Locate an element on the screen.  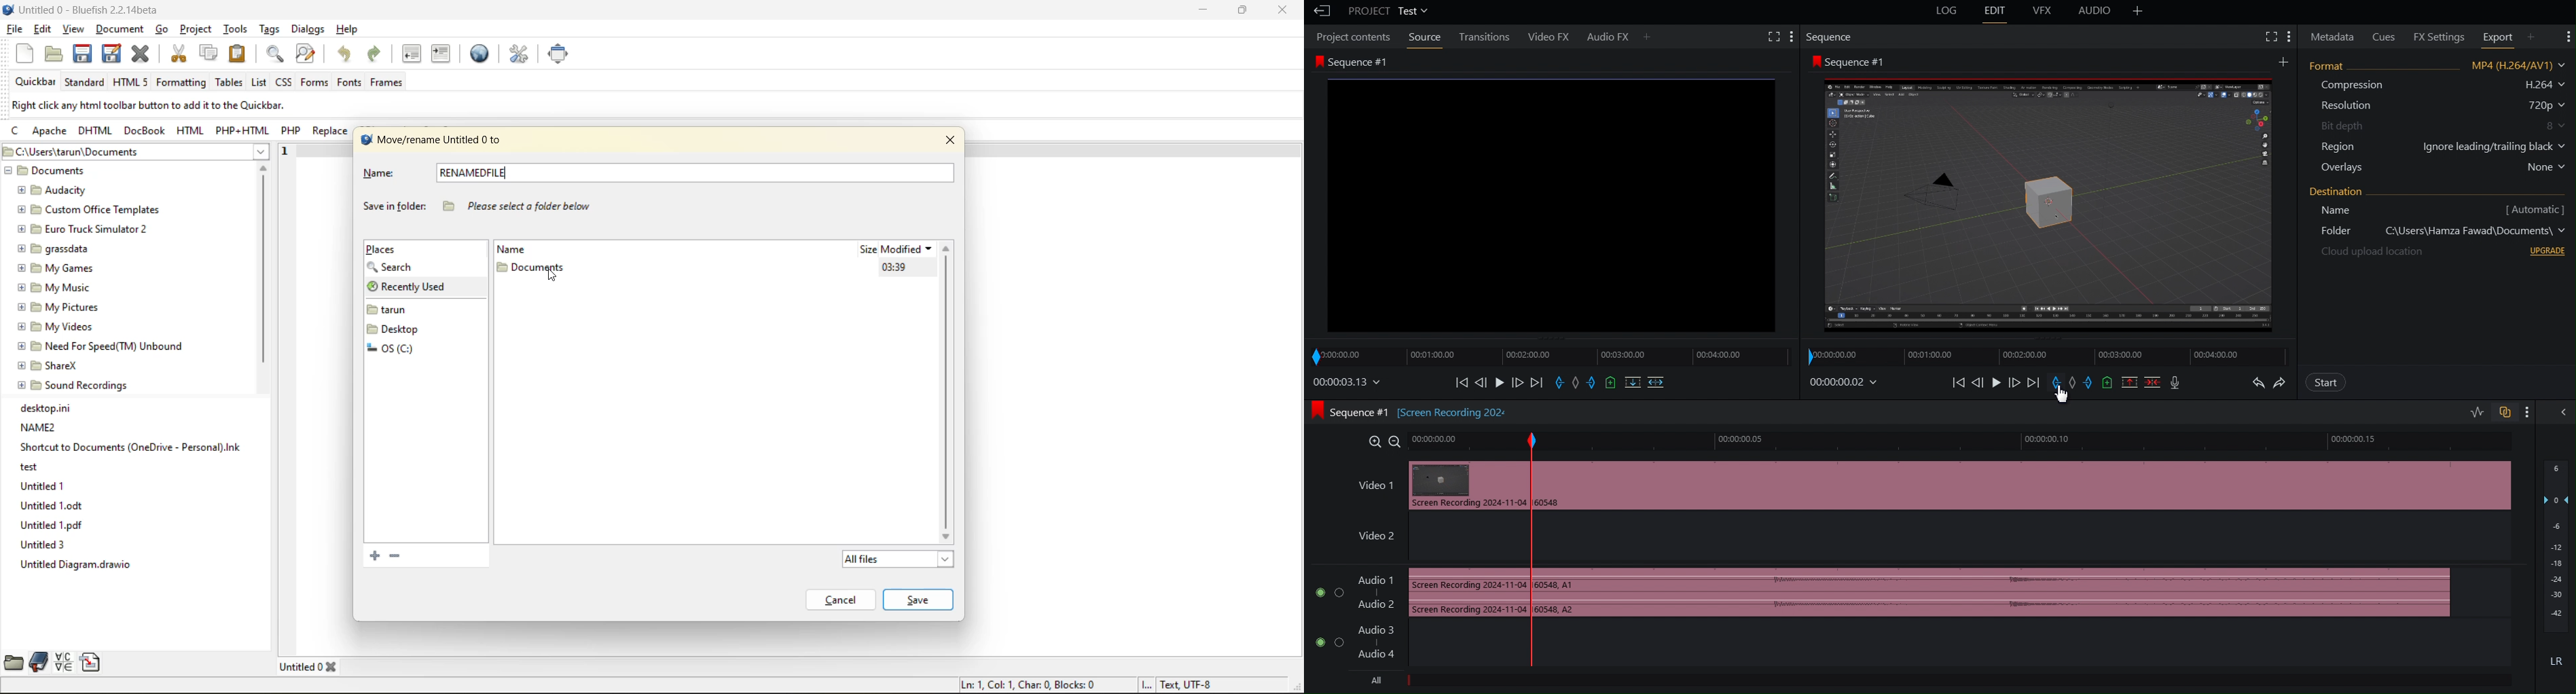
Timeline is located at coordinates (1459, 441).